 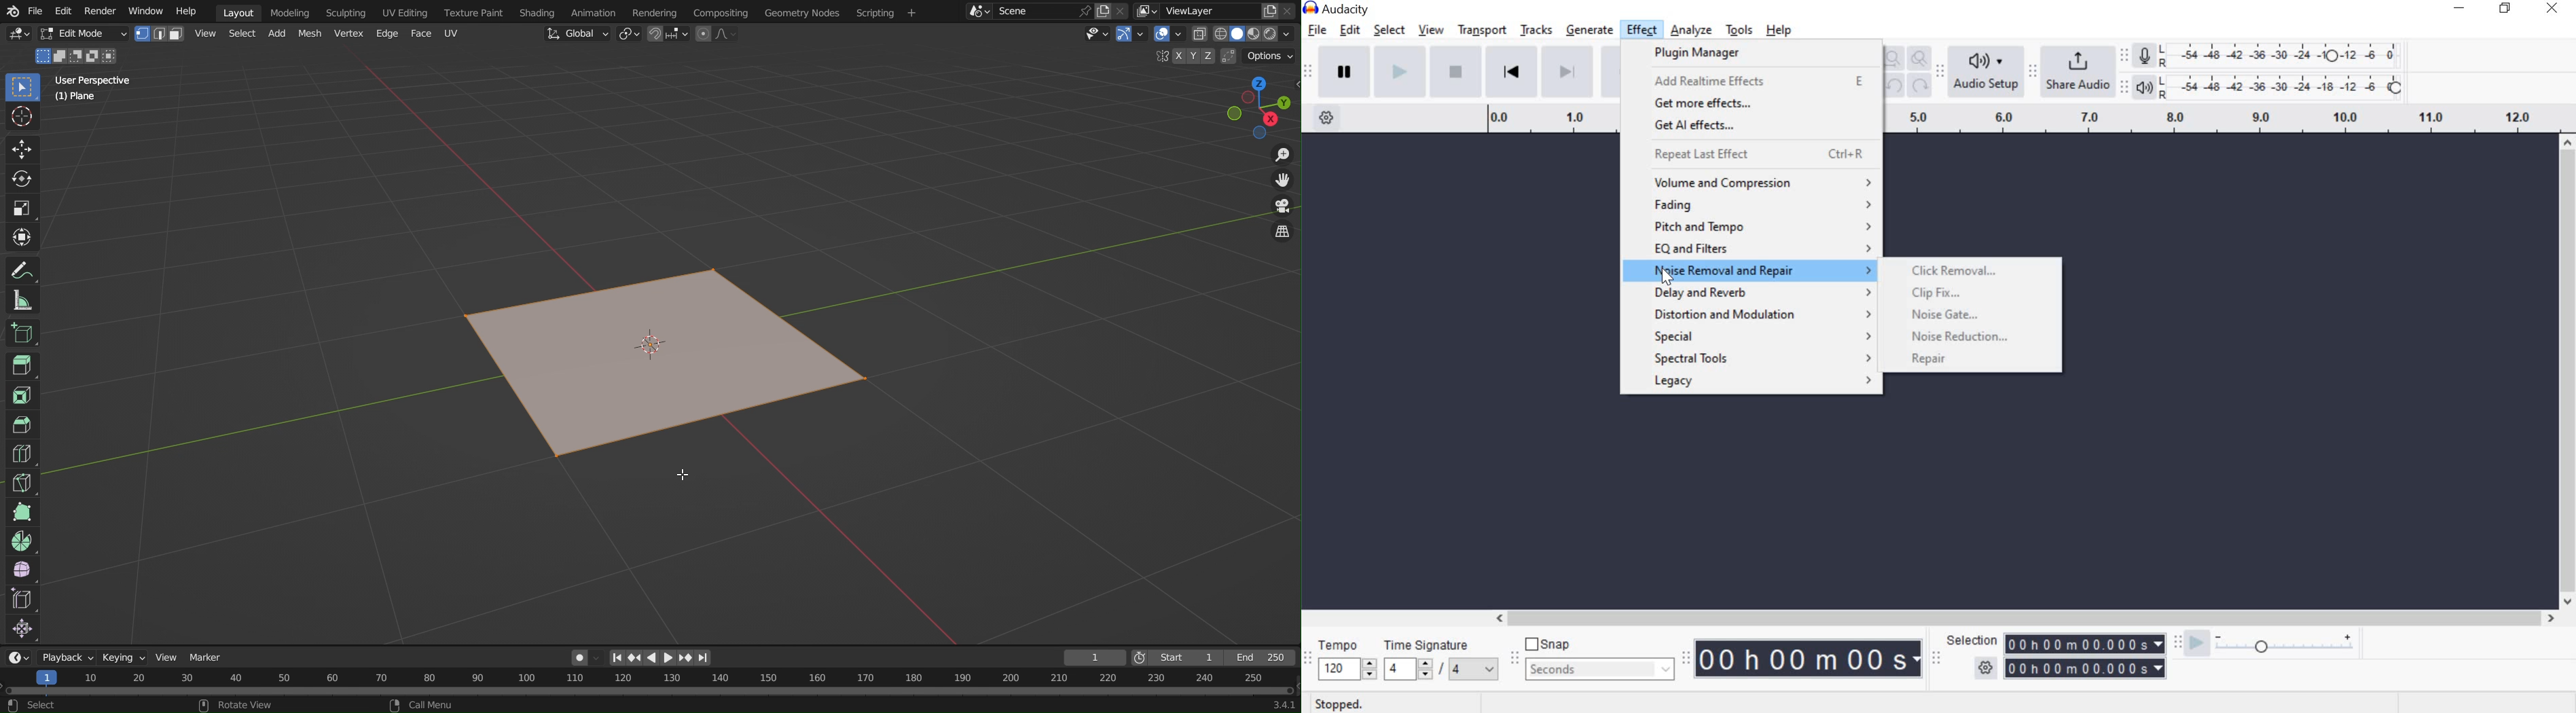 I want to click on delay and reverb, so click(x=1758, y=293).